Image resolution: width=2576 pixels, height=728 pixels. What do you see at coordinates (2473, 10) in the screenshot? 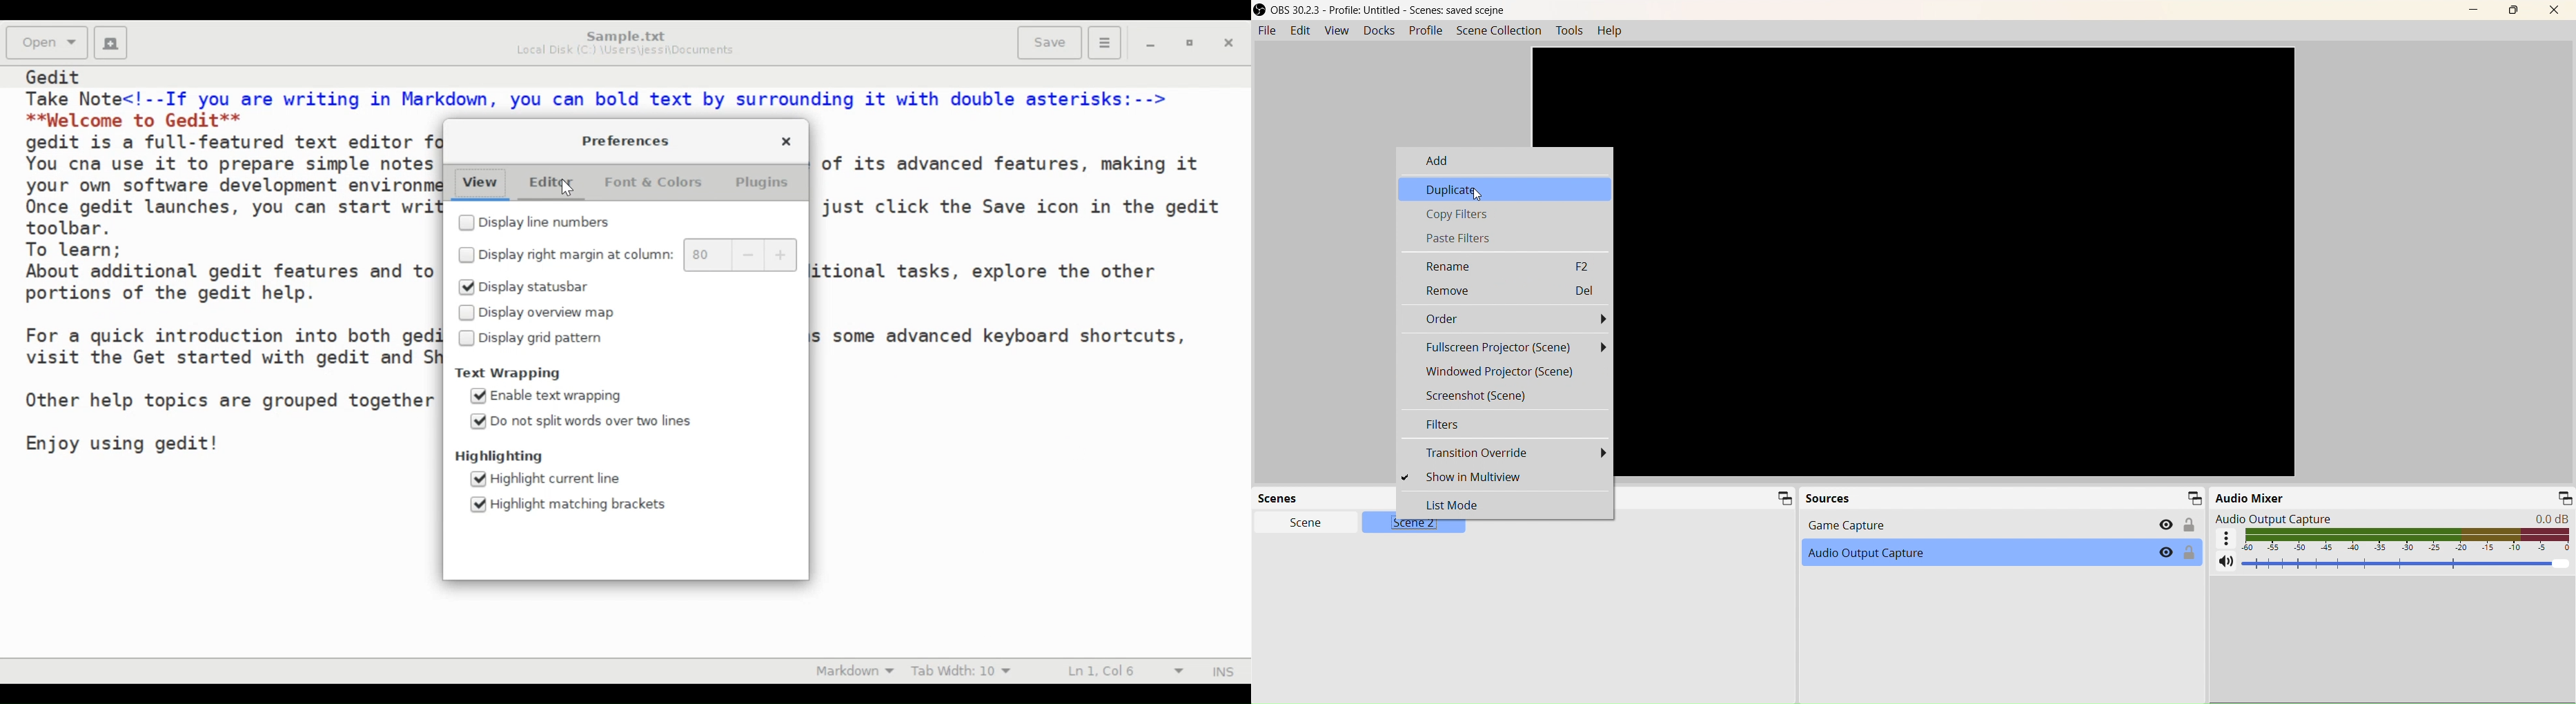
I see `Minimize` at bounding box center [2473, 10].